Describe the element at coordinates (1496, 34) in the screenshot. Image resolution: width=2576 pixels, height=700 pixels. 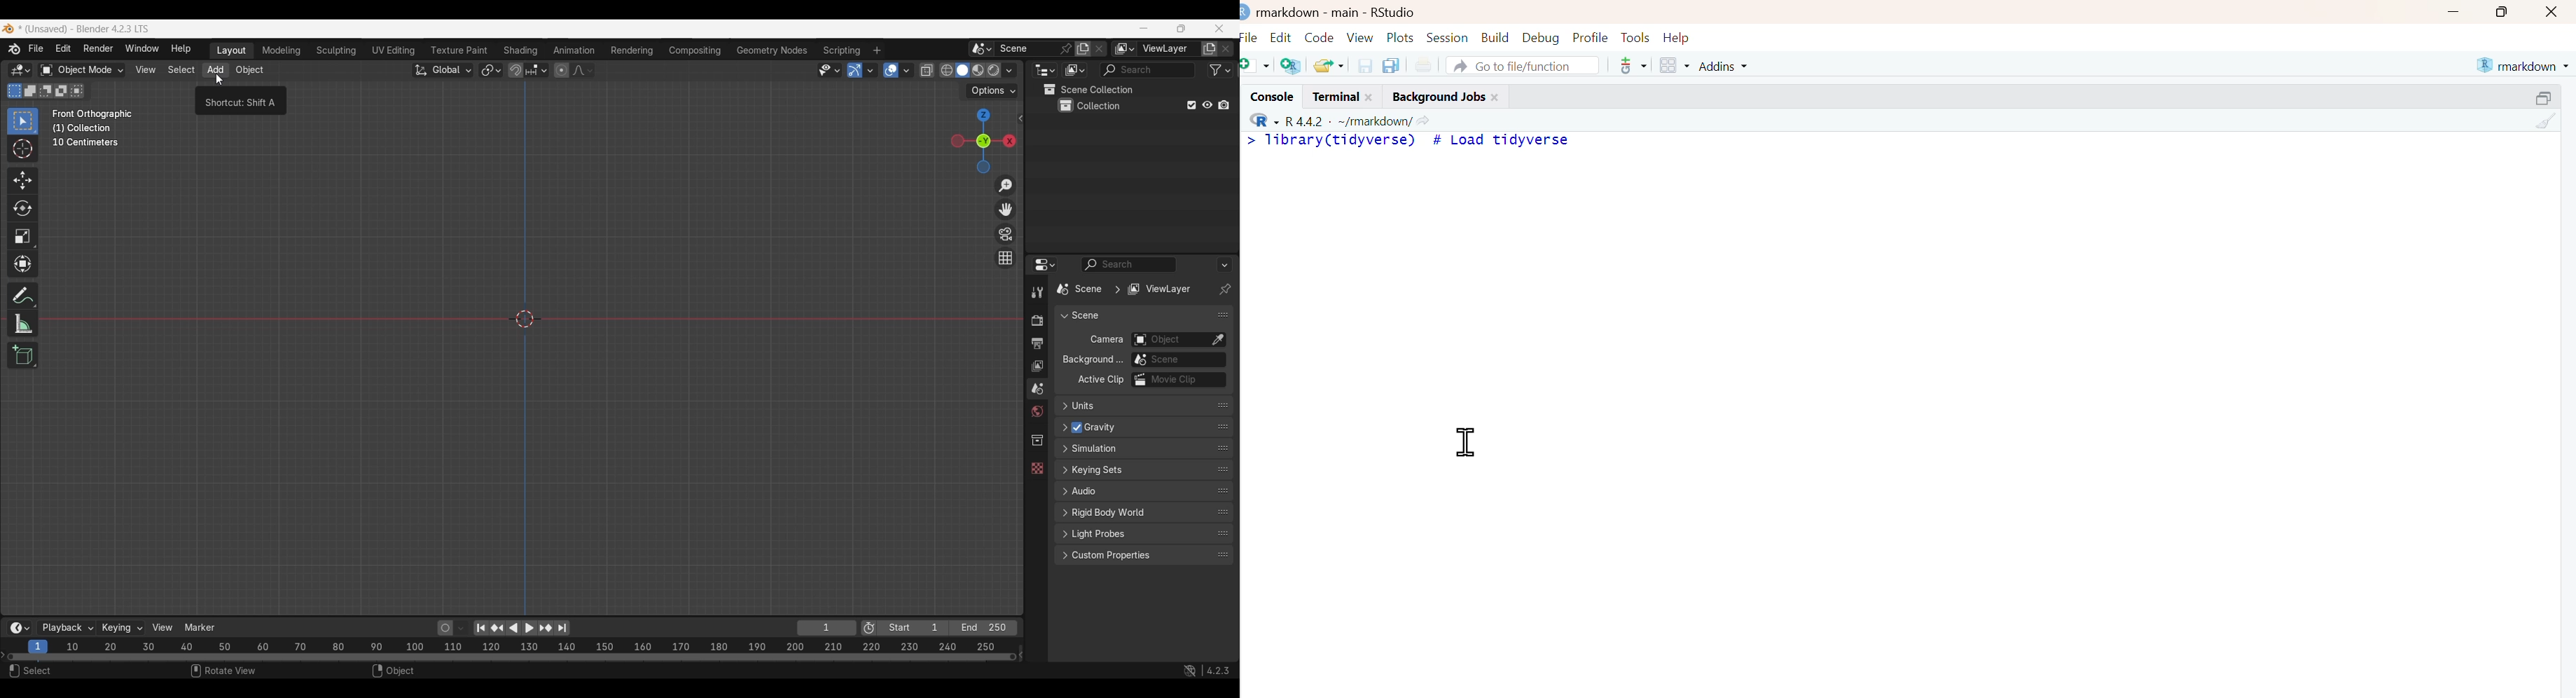
I see `Build` at that location.